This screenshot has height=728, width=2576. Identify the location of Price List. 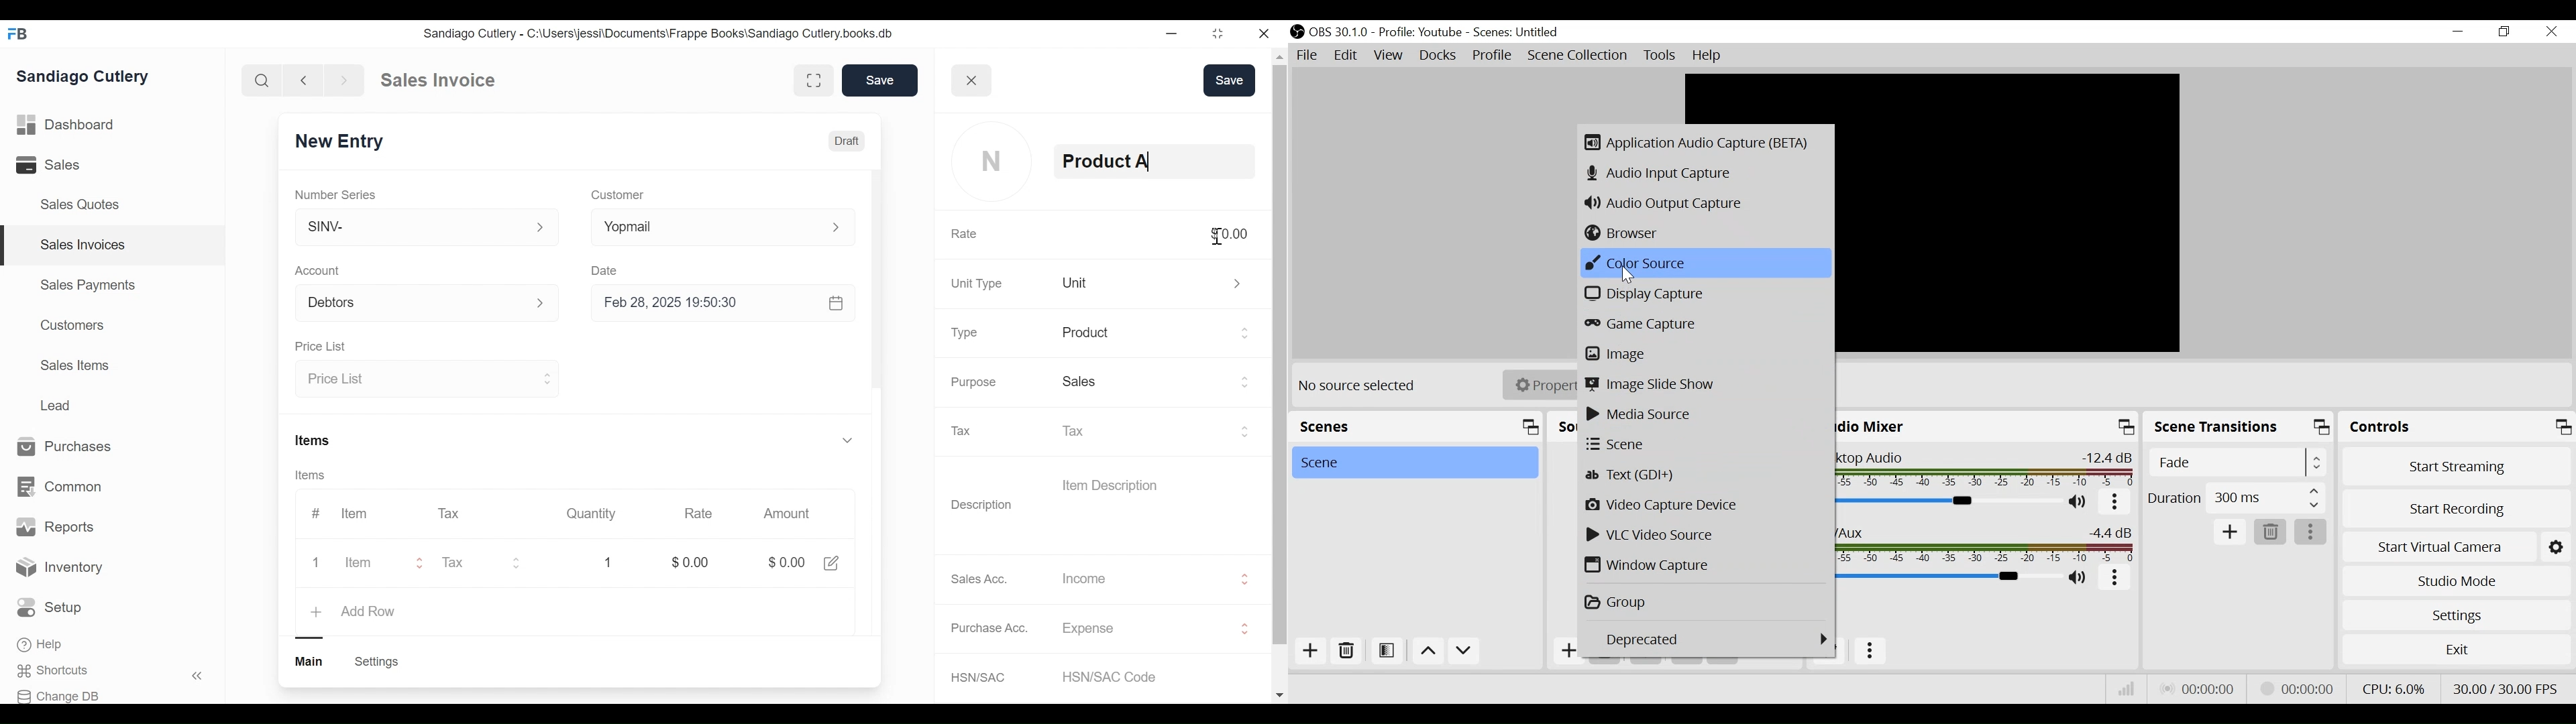
(428, 379).